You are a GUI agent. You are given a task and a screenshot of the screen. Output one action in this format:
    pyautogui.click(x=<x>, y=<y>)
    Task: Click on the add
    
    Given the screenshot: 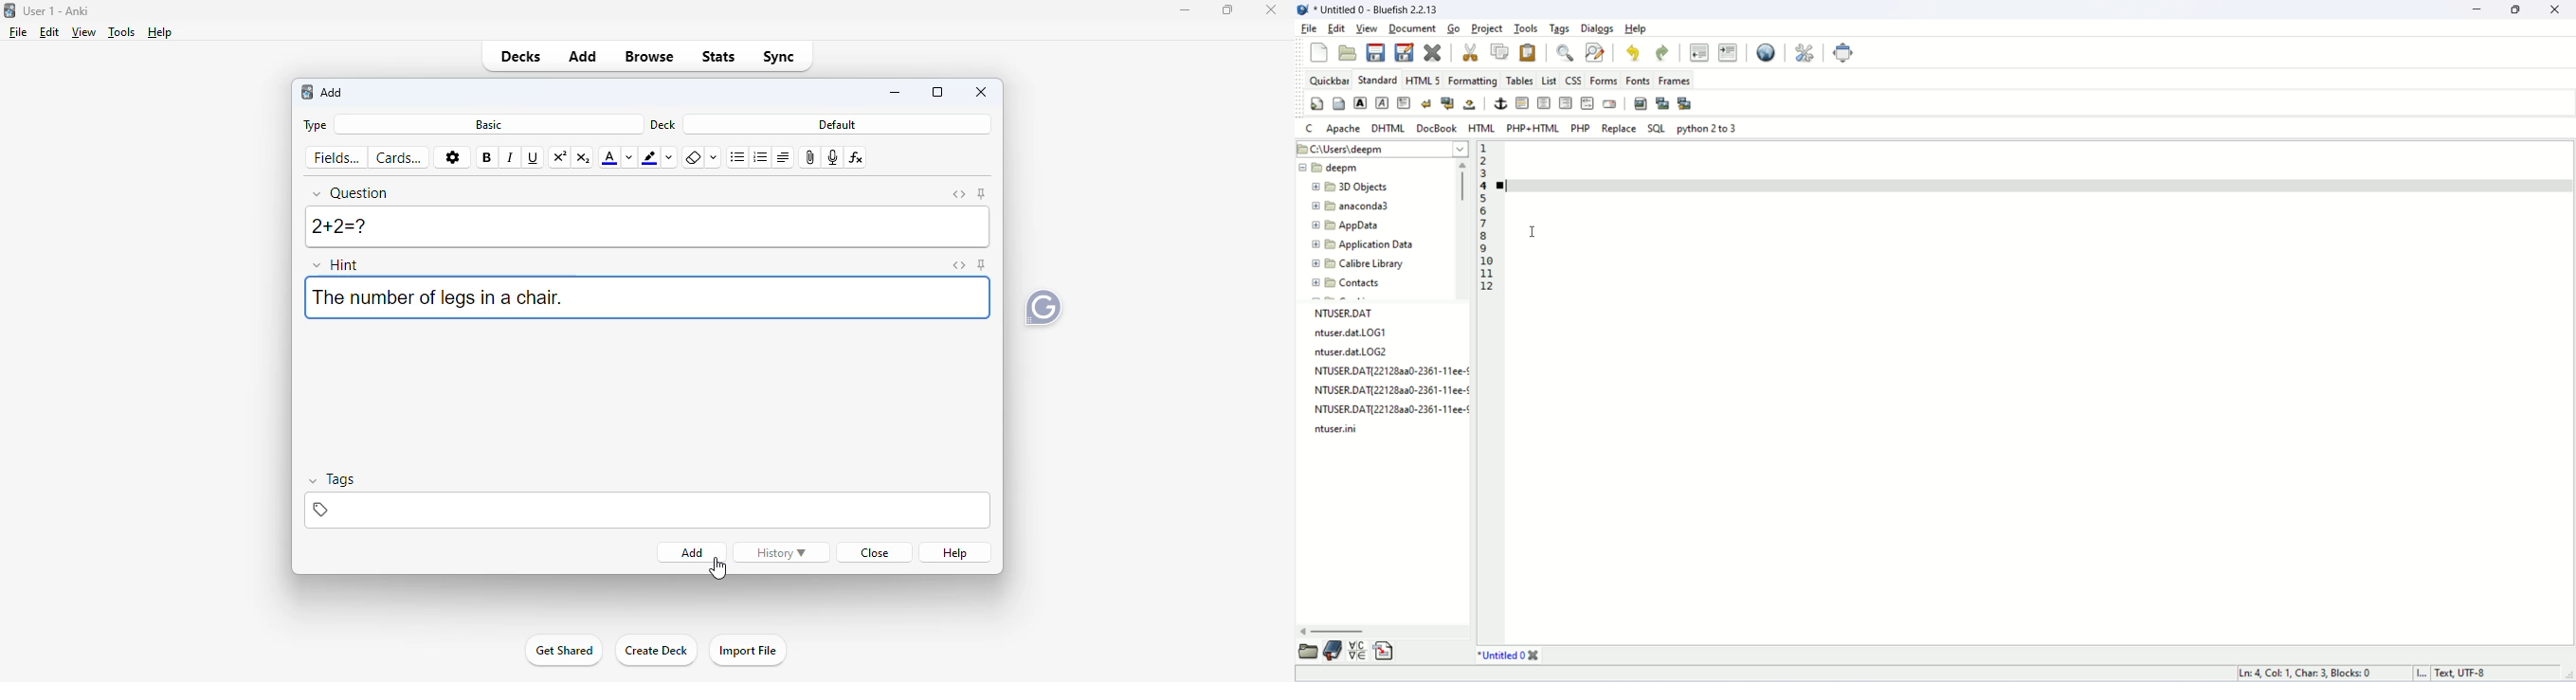 What is the action you would take?
    pyautogui.click(x=583, y=56)
    